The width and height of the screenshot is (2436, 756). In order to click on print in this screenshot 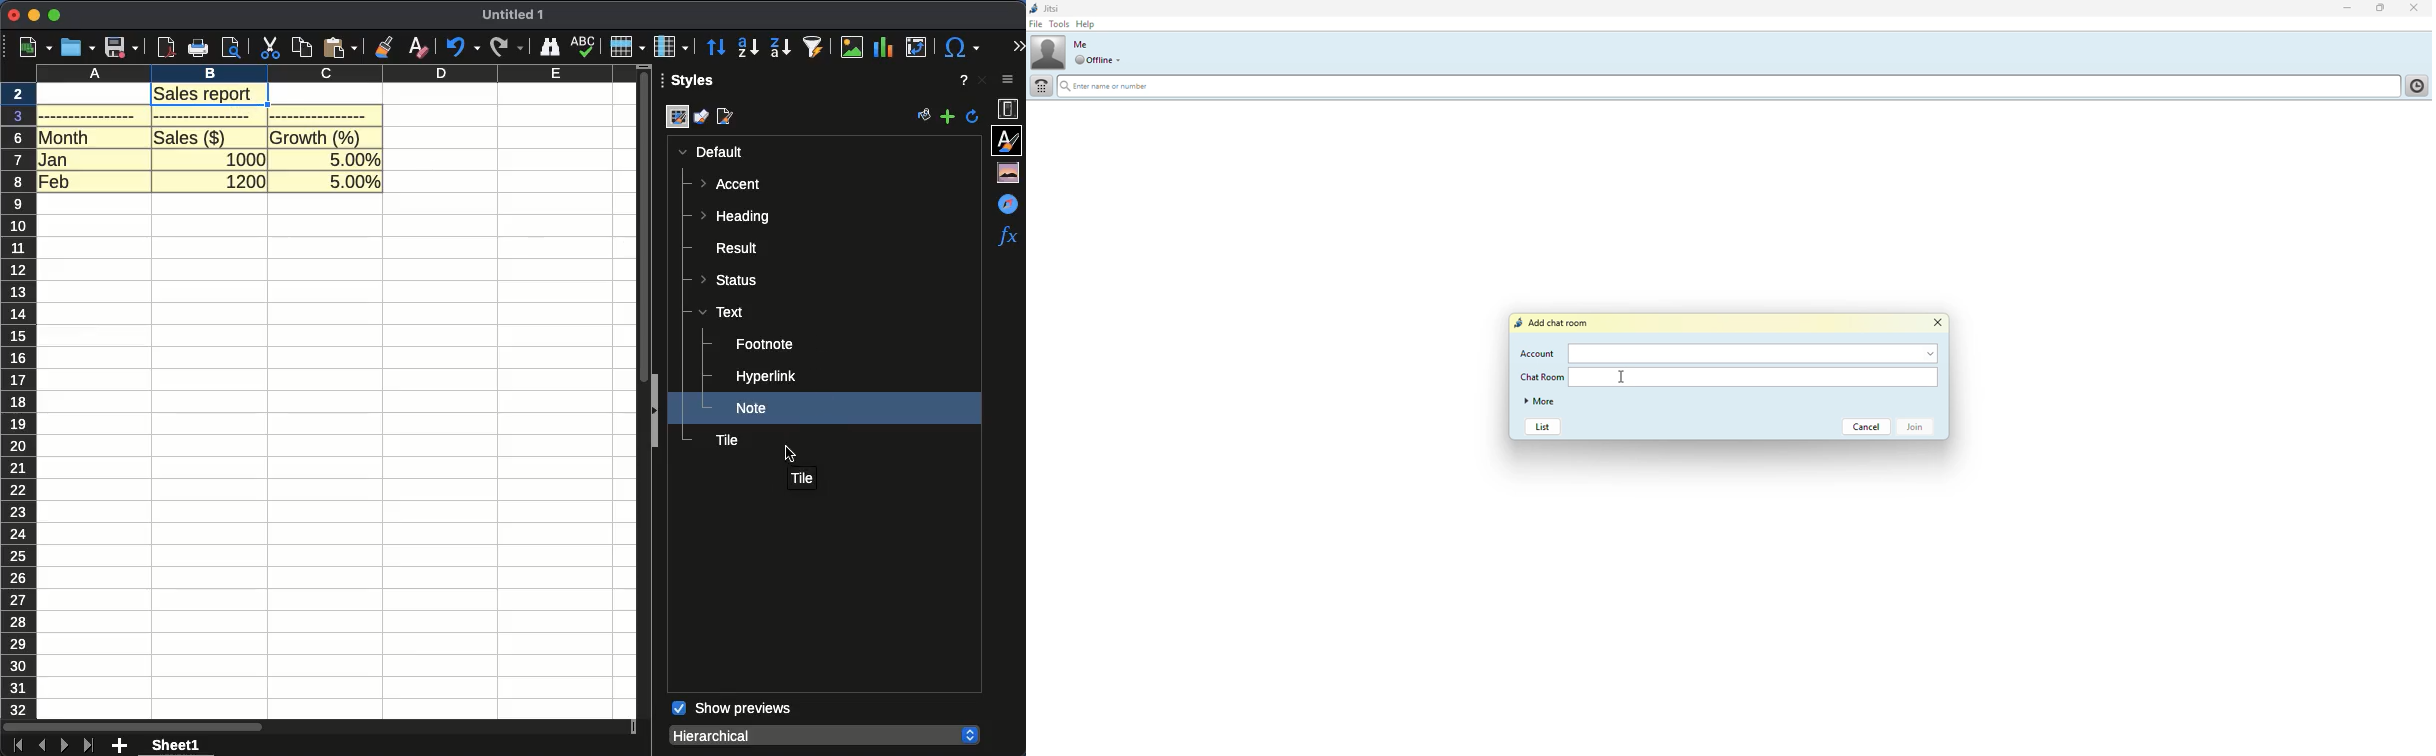, I will do `click(197, 48)`.